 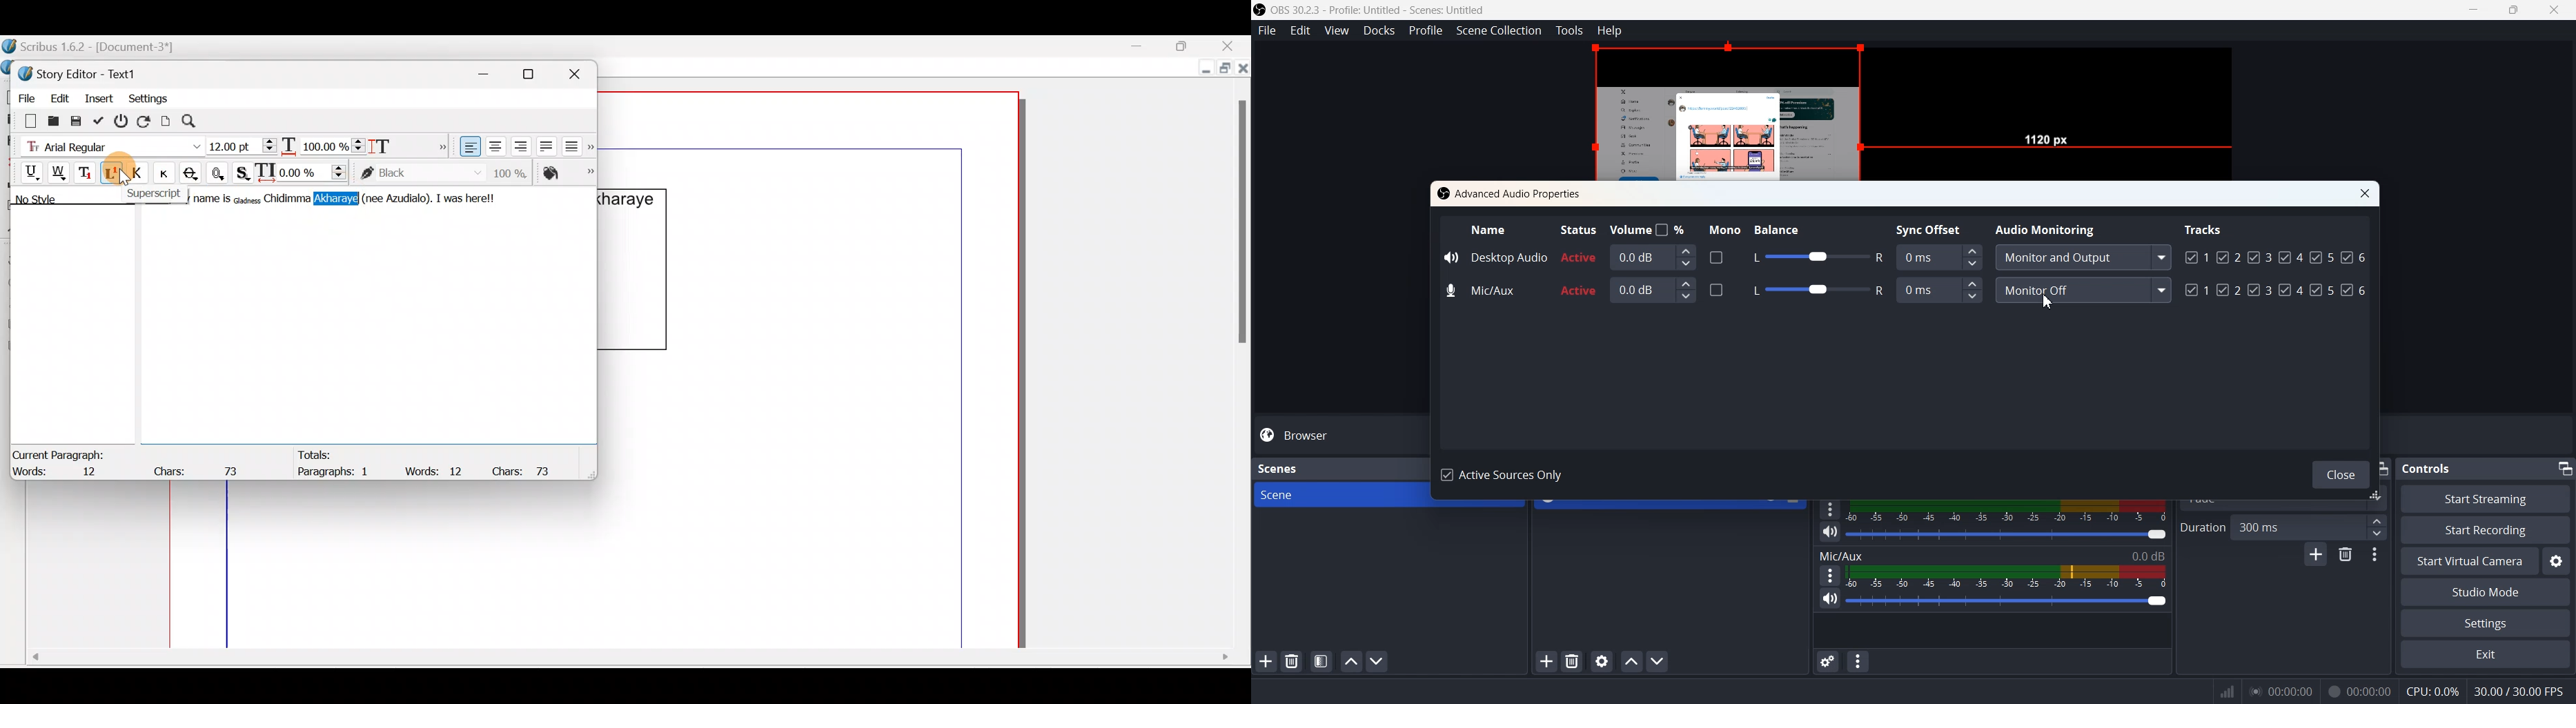 What do you see at coordinates (1238, 356) in the screenshot?
I see `Scroll bar` at bounding box center [1238, 356].